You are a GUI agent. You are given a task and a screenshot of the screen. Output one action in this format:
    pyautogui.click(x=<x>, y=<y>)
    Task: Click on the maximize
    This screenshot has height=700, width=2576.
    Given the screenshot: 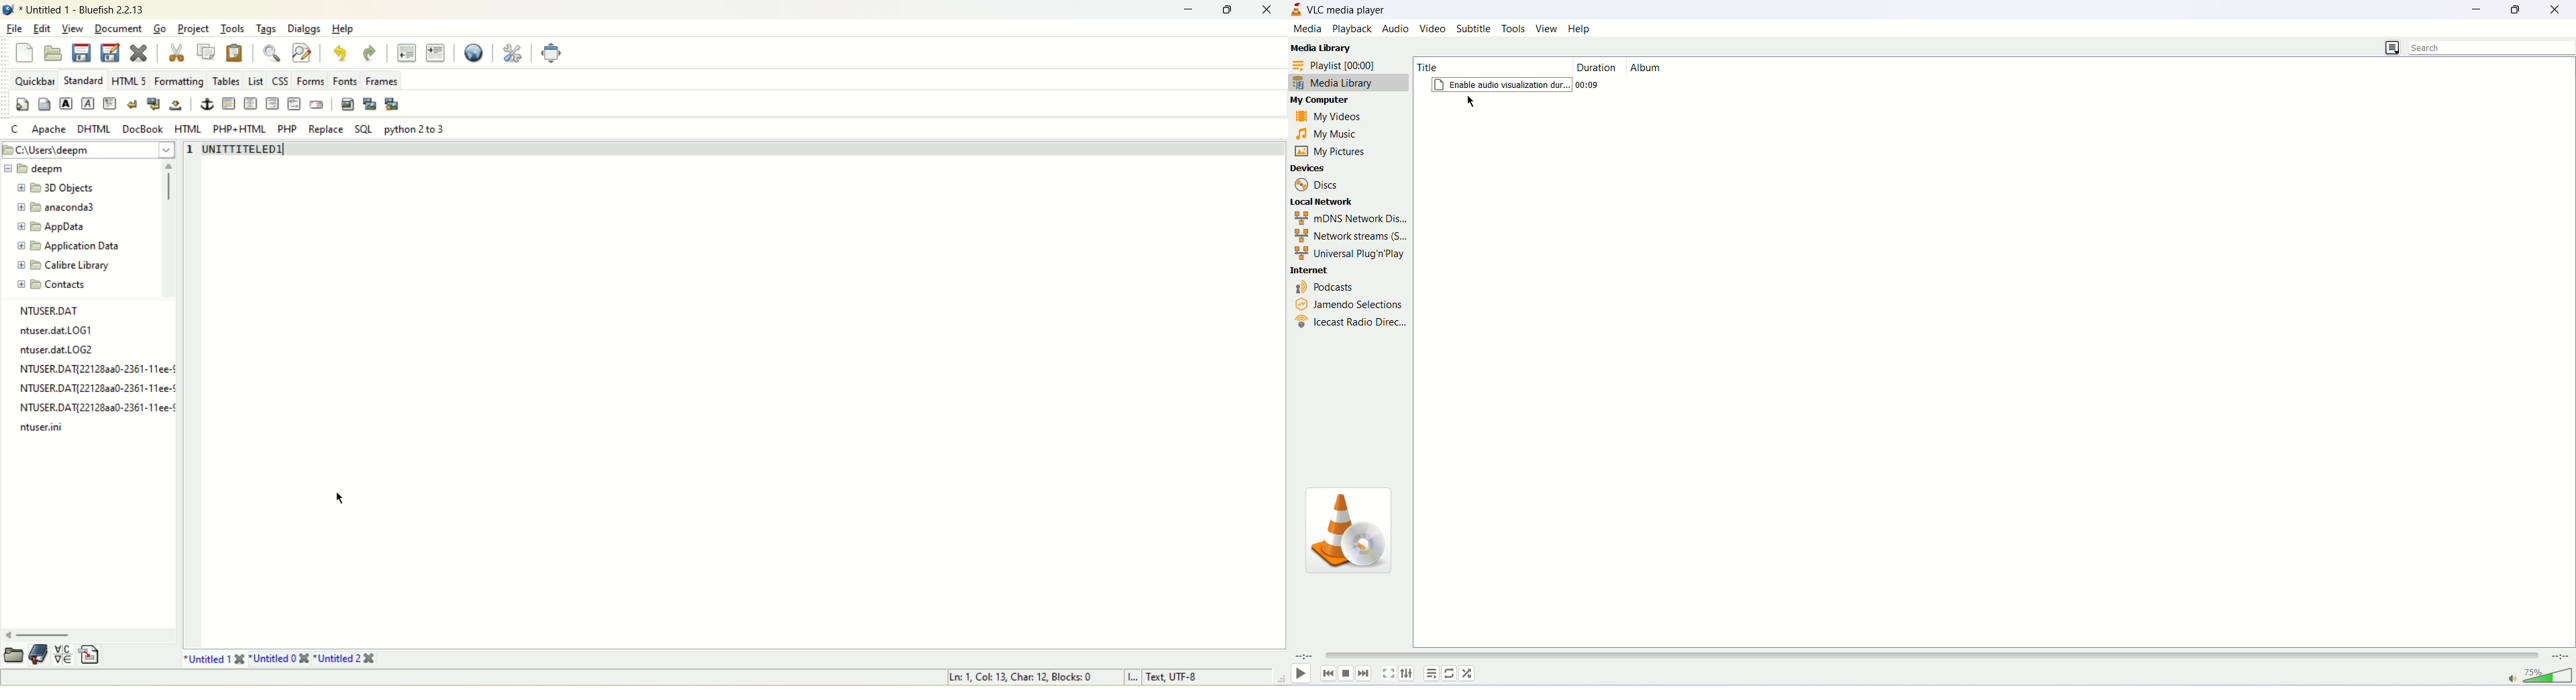 What is the action you would take?
    pyautogui.click(x=2519, y=9)
    